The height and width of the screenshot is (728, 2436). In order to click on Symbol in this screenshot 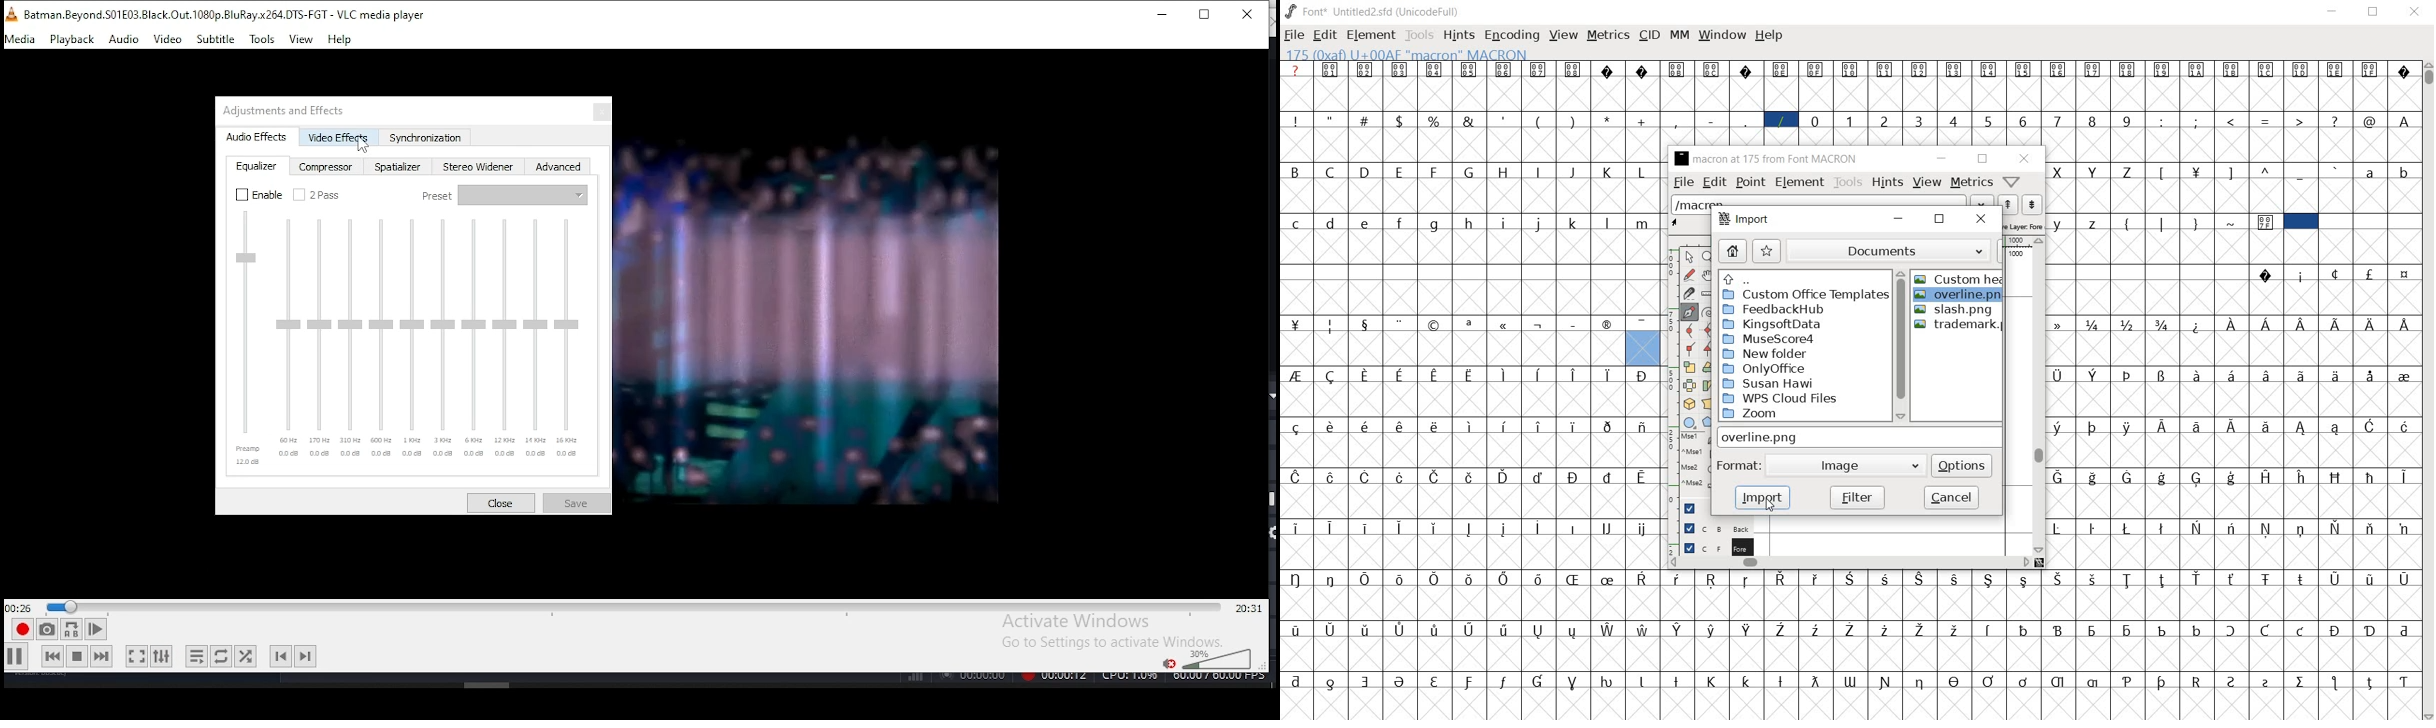, I will do `click(1610, 579)`.